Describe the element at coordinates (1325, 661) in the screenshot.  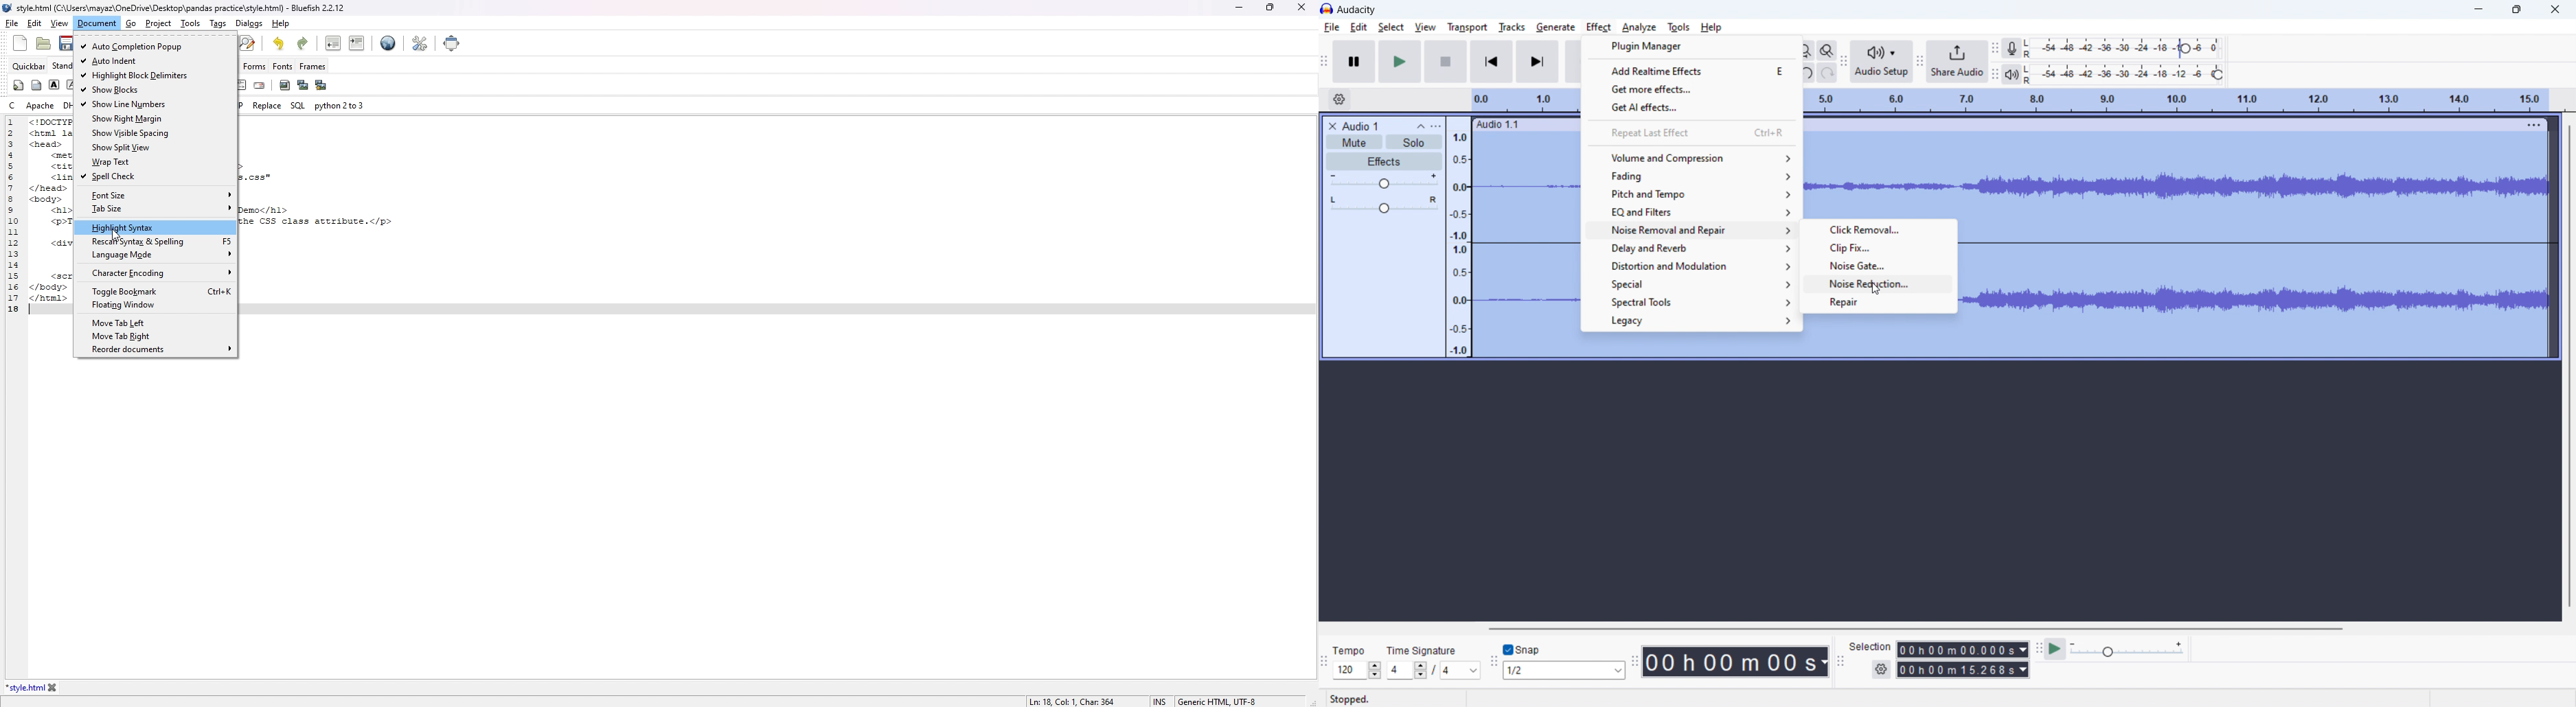
I see `time signature toolbar` at that location.